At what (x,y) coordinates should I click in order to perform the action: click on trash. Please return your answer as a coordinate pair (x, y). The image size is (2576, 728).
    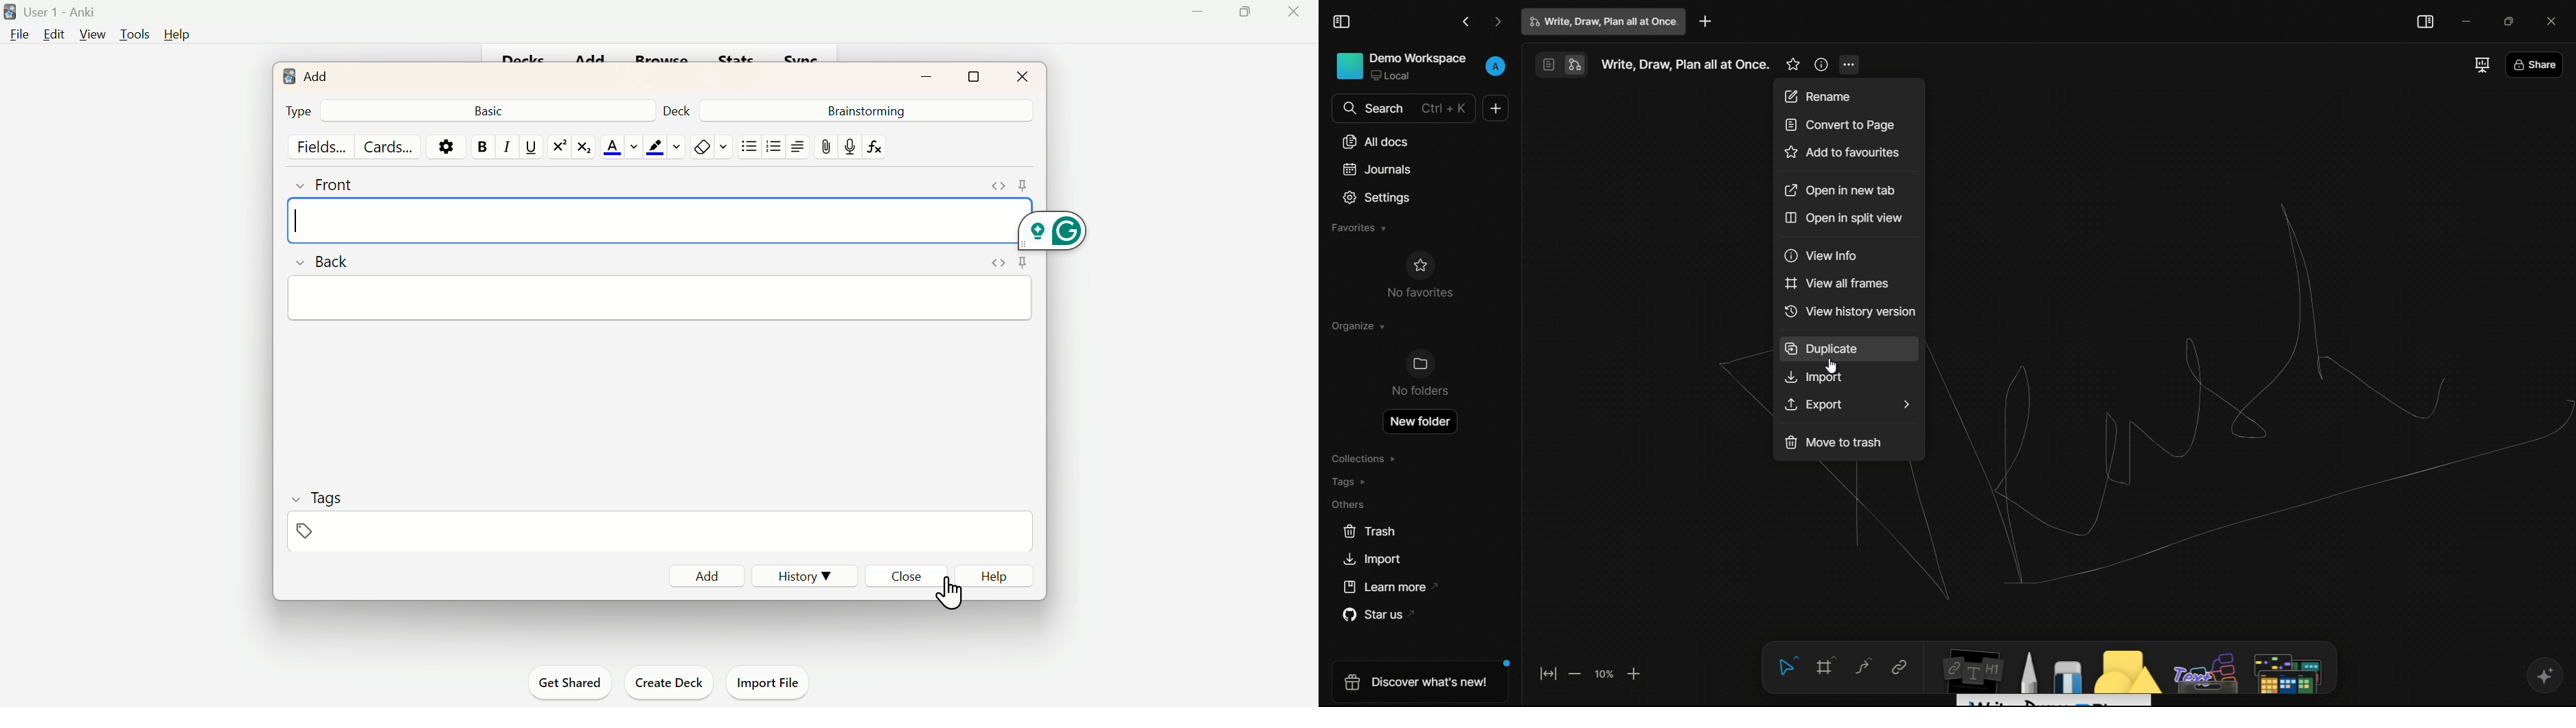
    Looking at the image, I should click on (1368, 532).